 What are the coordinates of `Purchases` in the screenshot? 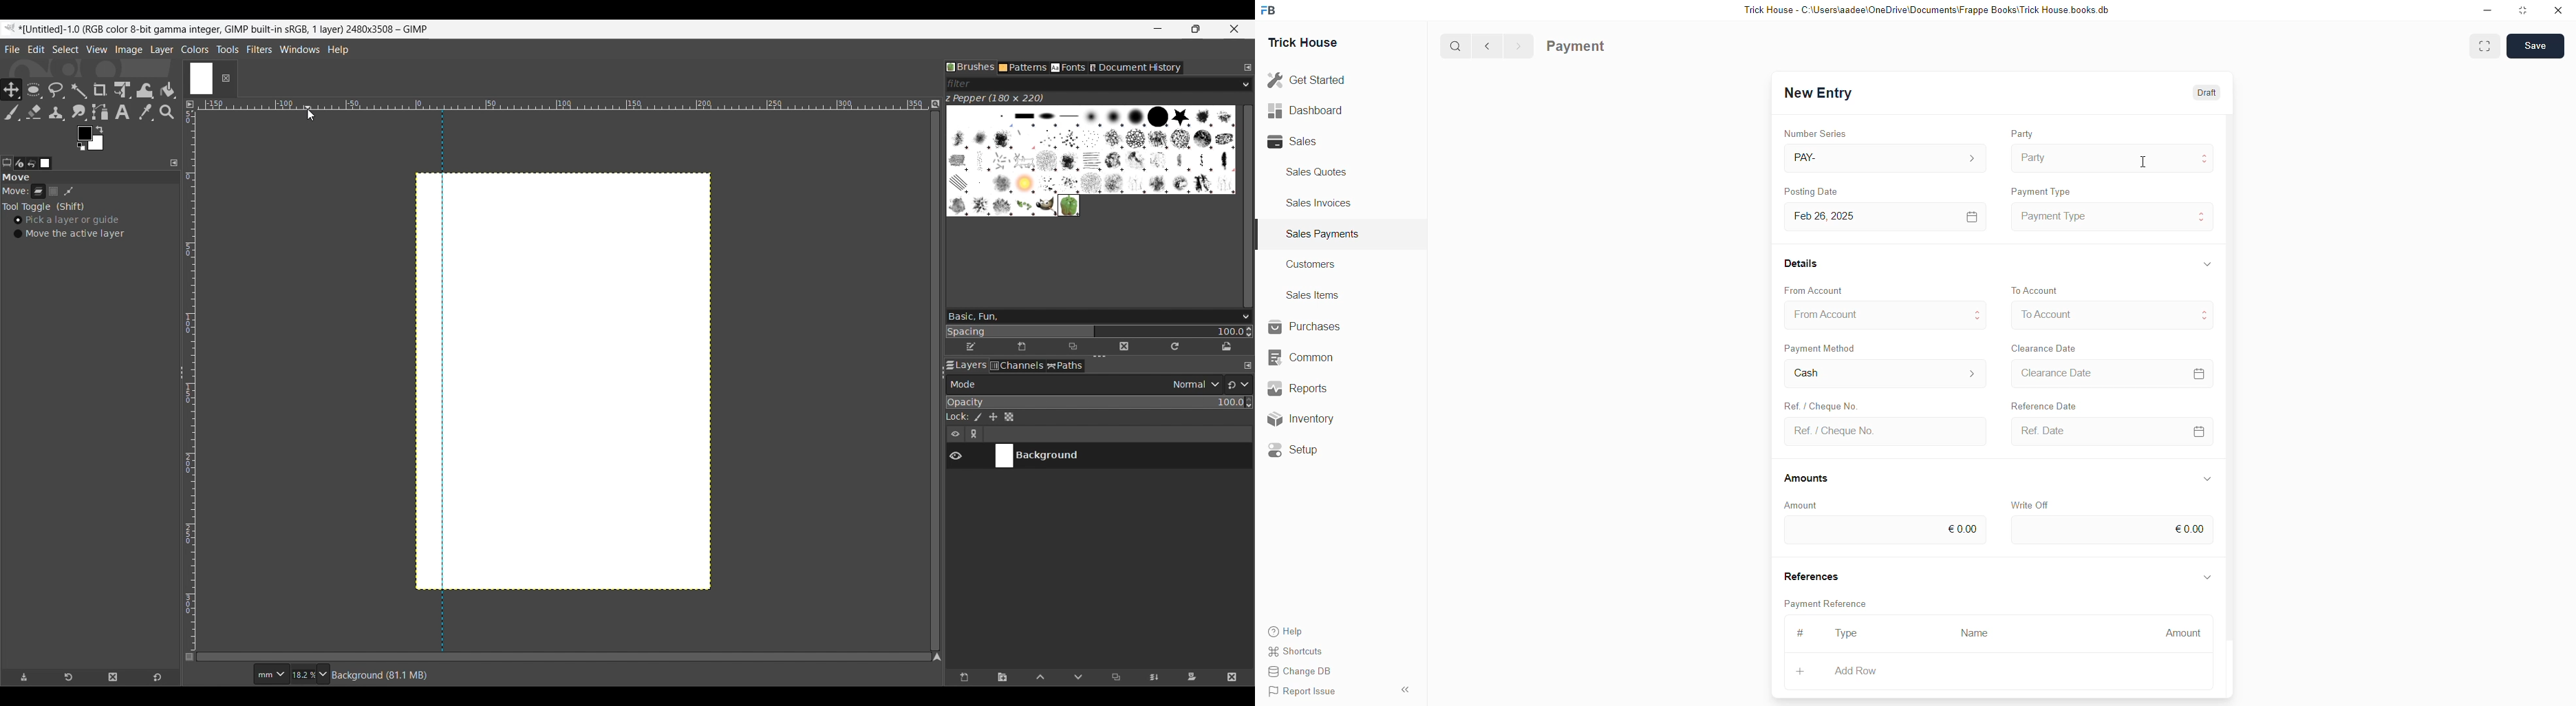 It's located at (1307, 327).